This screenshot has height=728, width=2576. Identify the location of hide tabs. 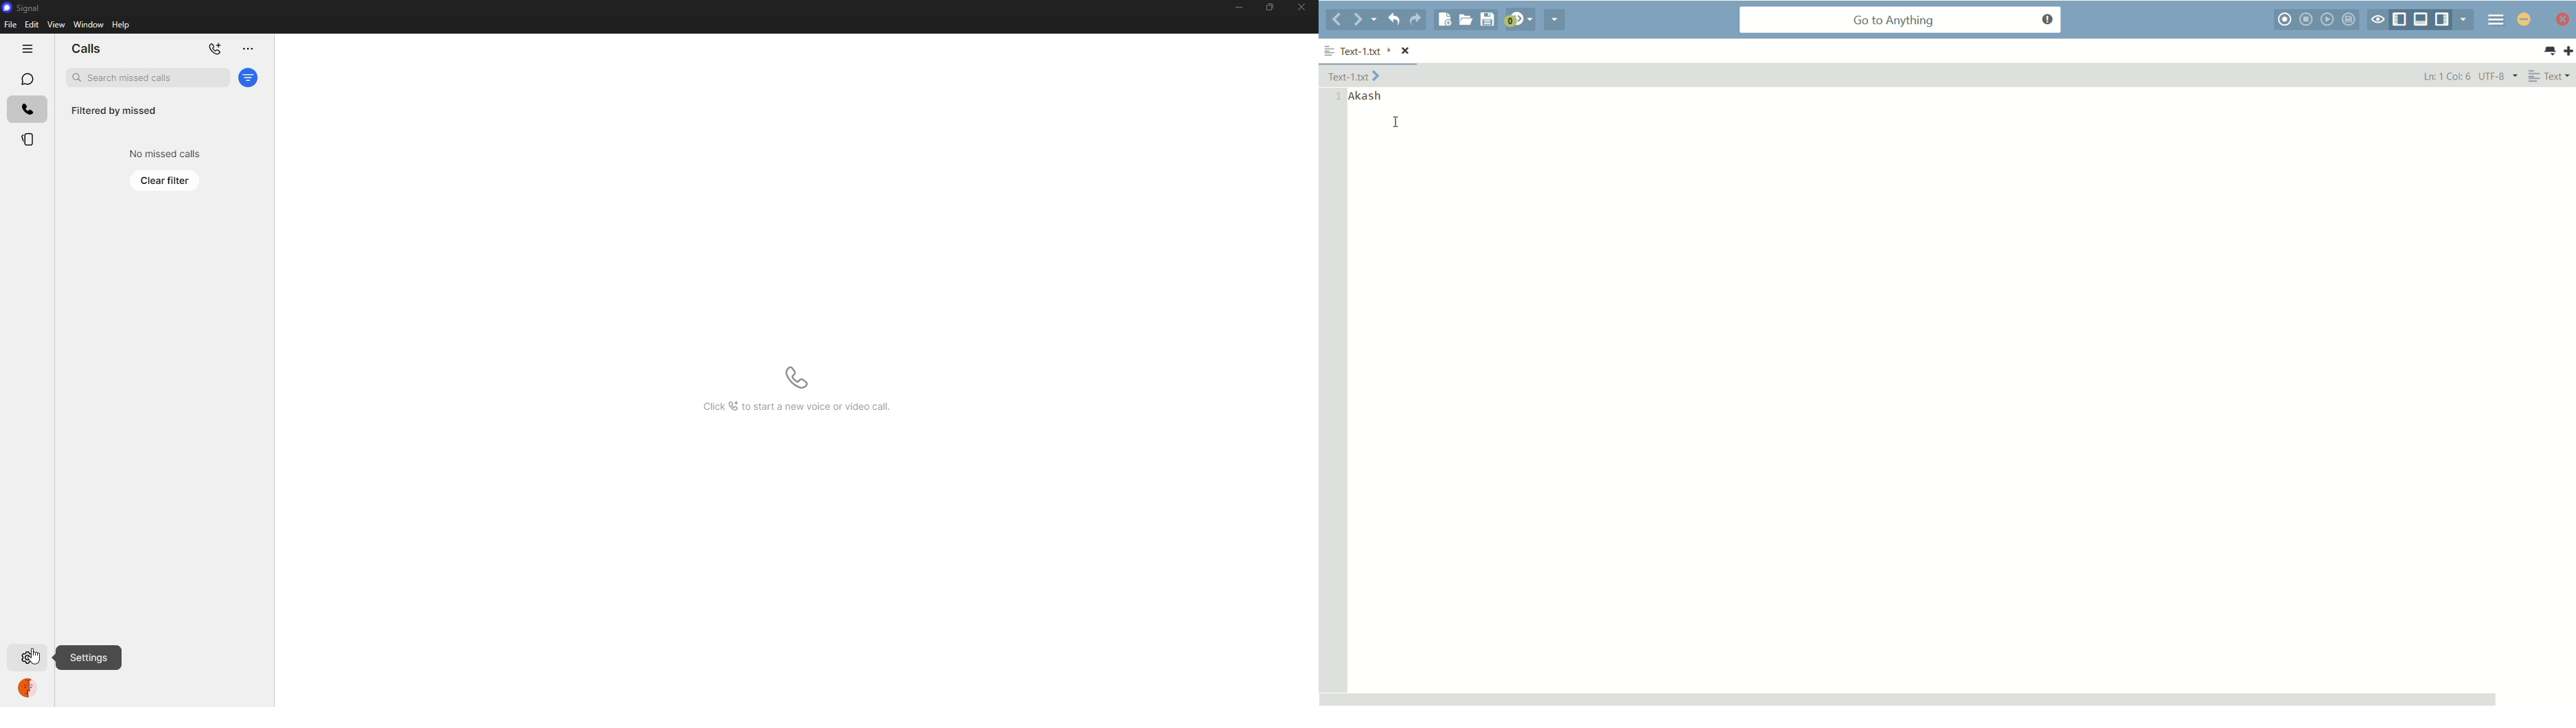
(23, 49).